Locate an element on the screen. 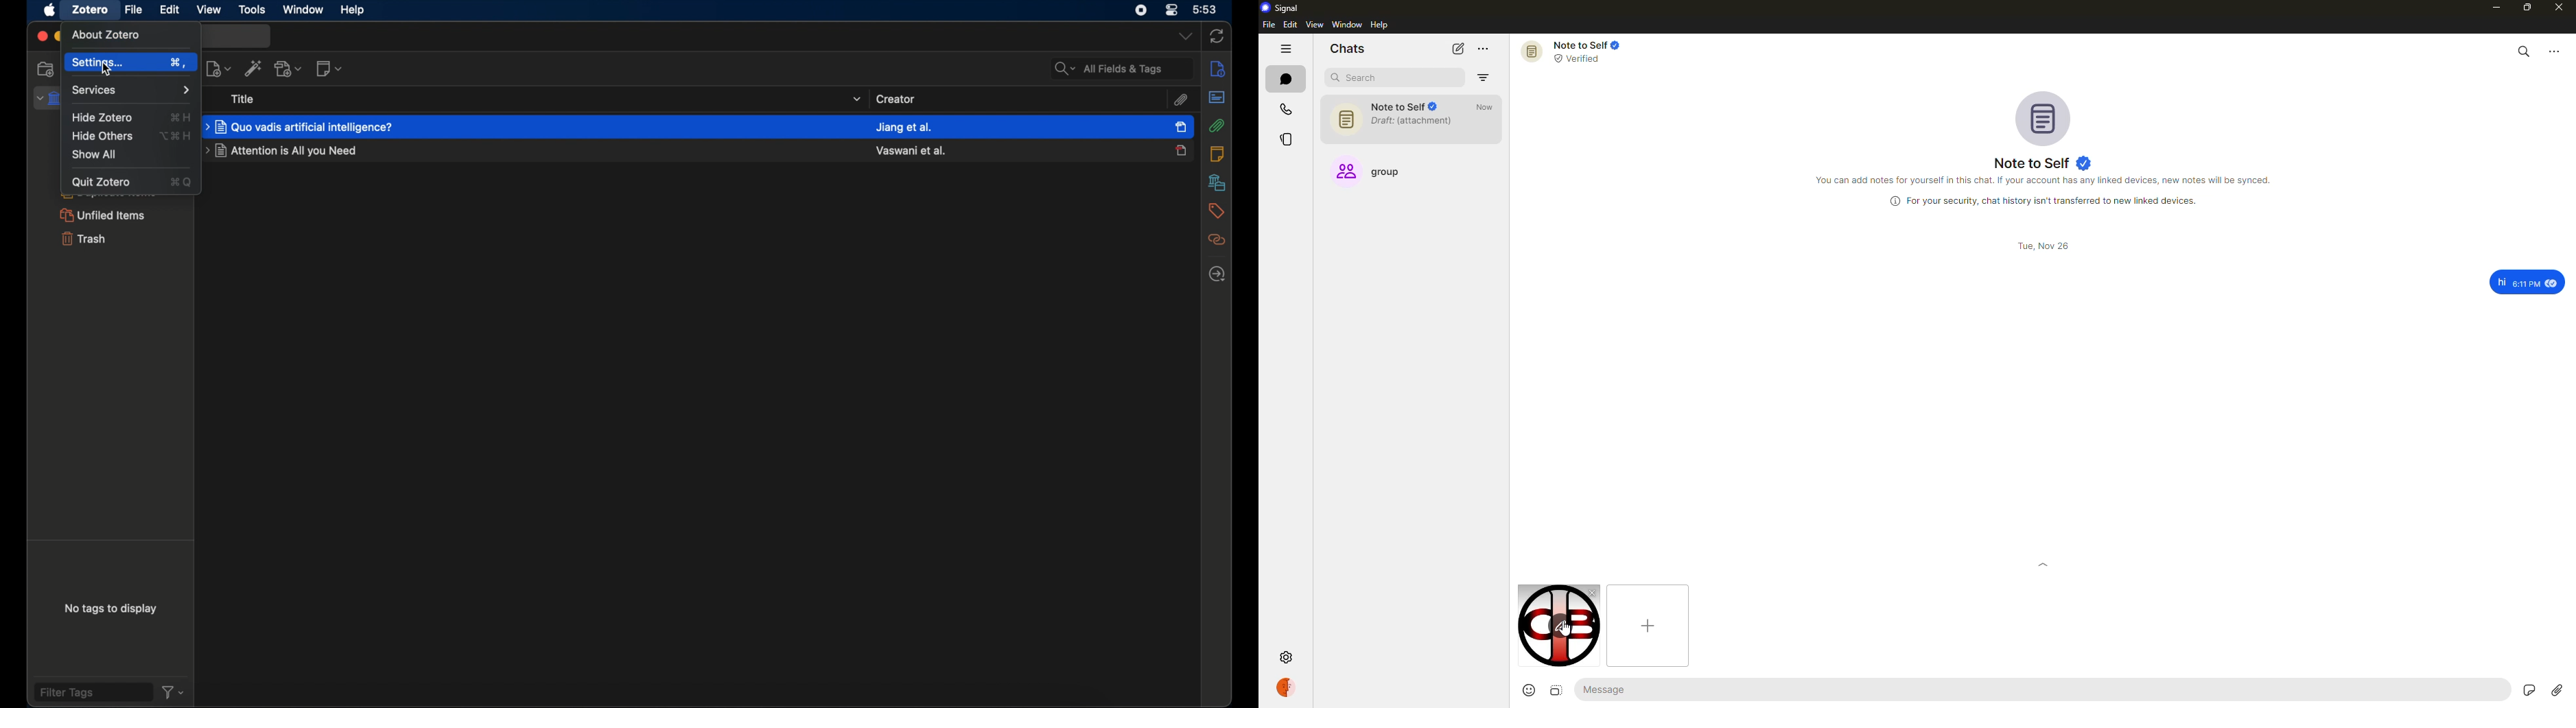 Image resolution: width=2576 pixels, height=728 pixels. apple icon is located at coordinates (49, 10).